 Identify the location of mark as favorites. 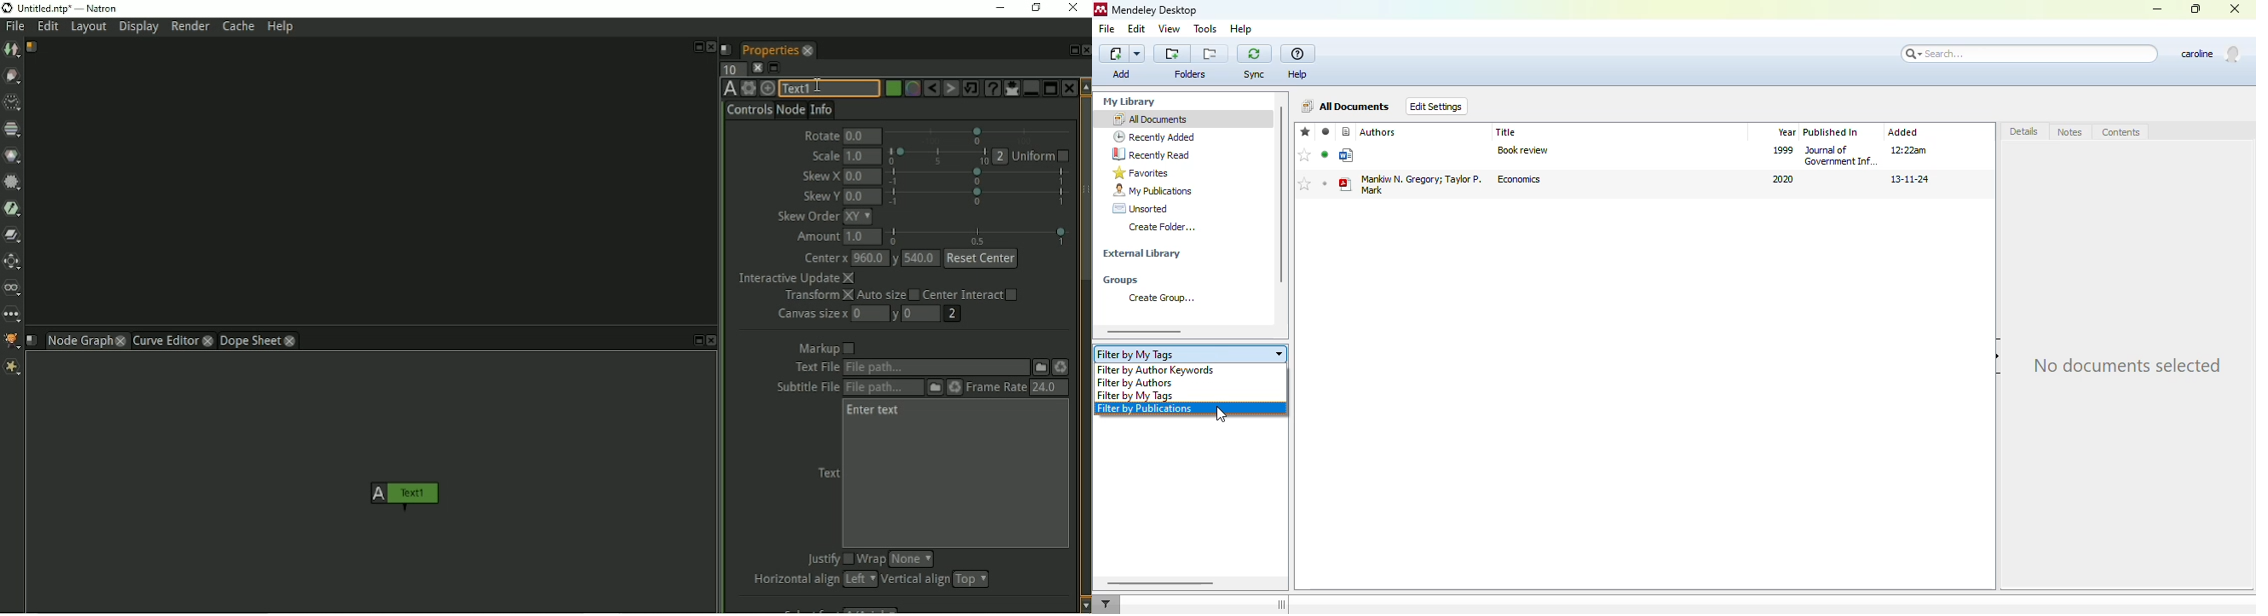
(1305, 184).